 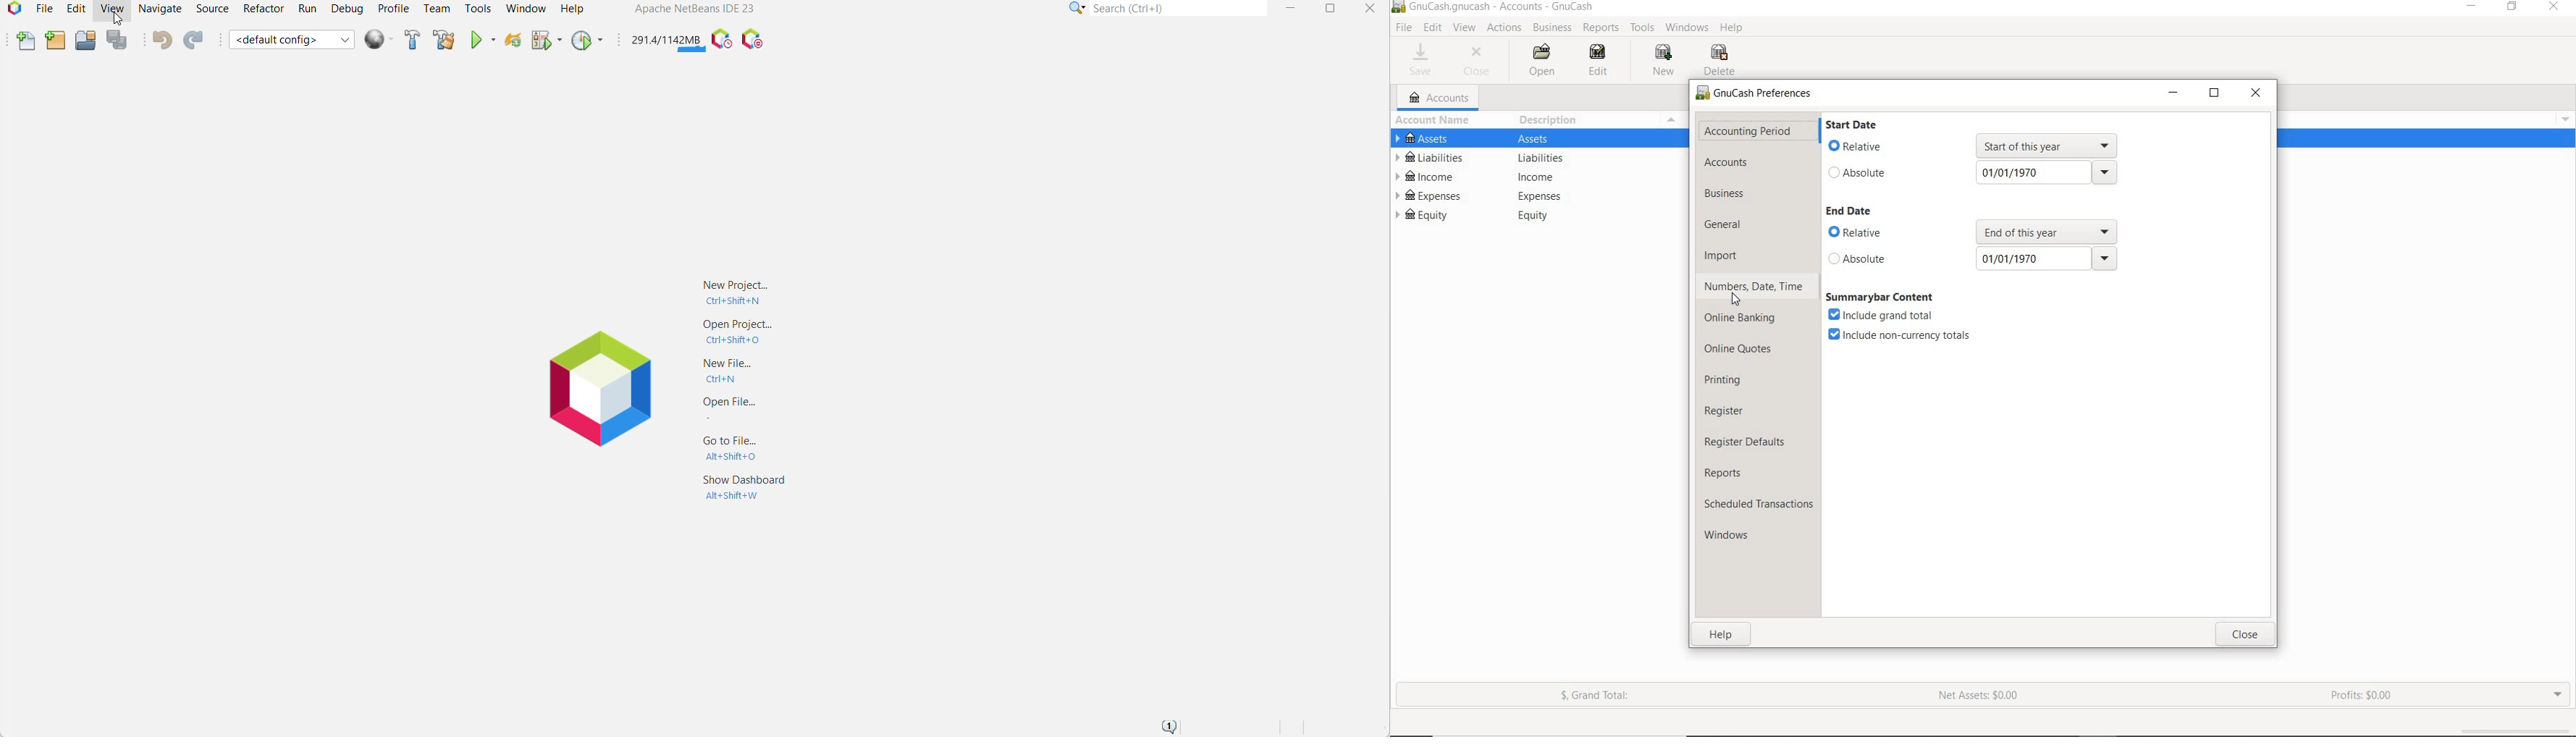 I want to click on register defaults, so click(x=1747, y=441).